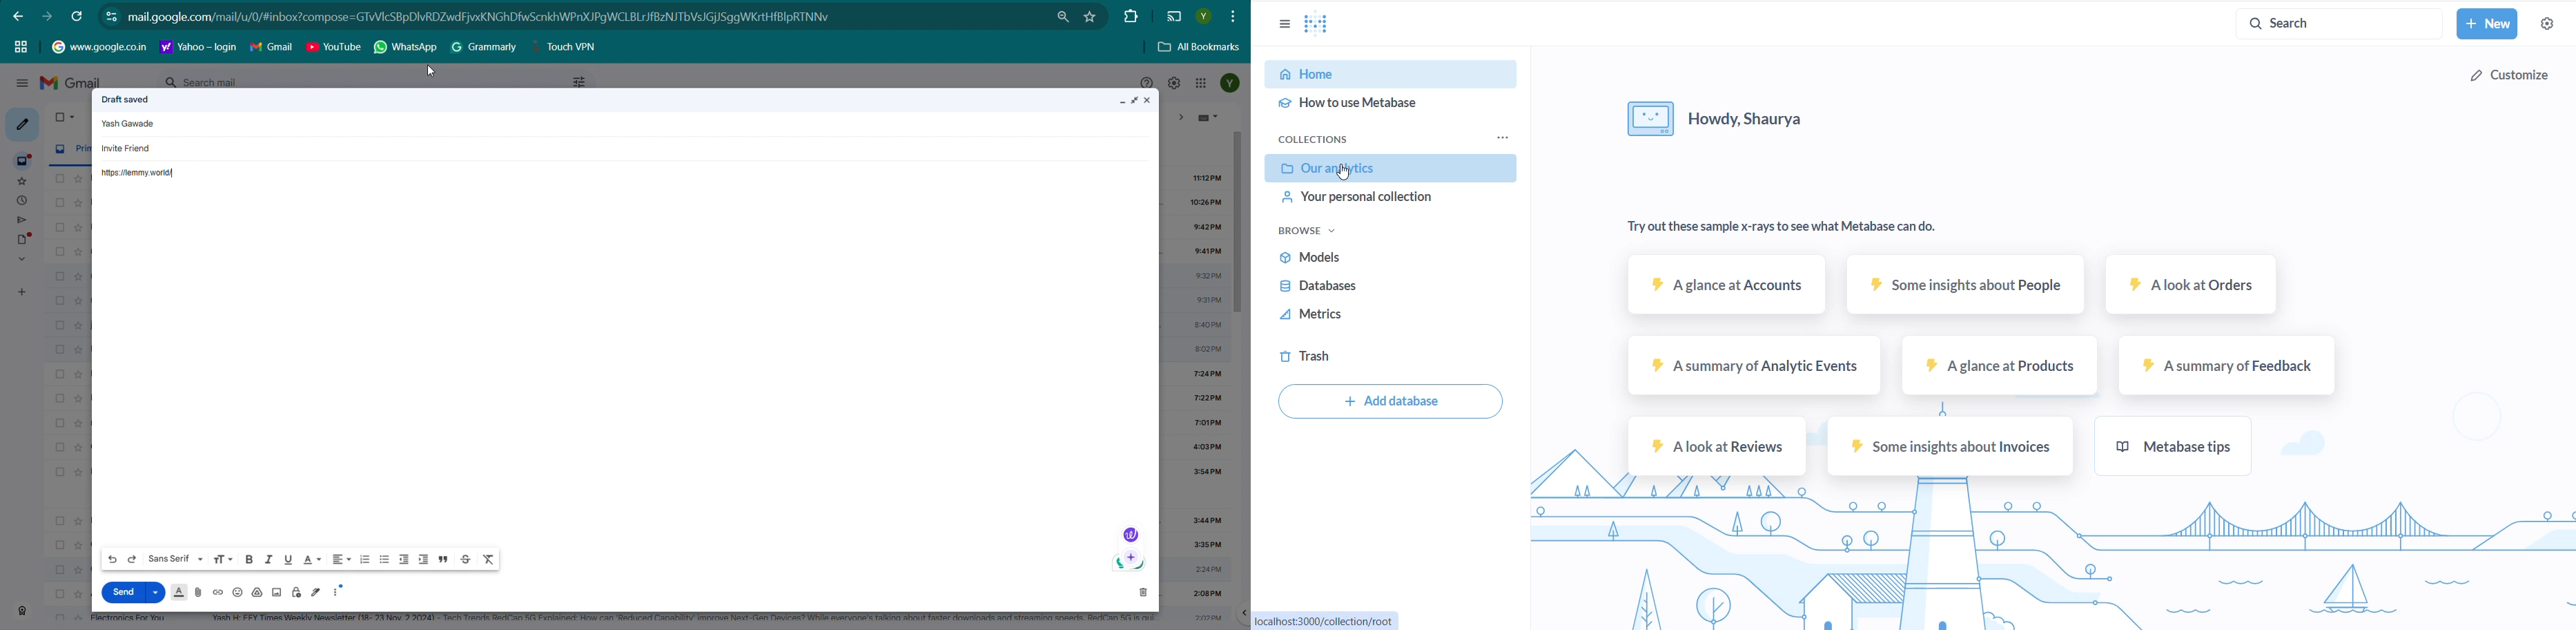  I want to click on A summary of Feedback, so click(2222, 368).